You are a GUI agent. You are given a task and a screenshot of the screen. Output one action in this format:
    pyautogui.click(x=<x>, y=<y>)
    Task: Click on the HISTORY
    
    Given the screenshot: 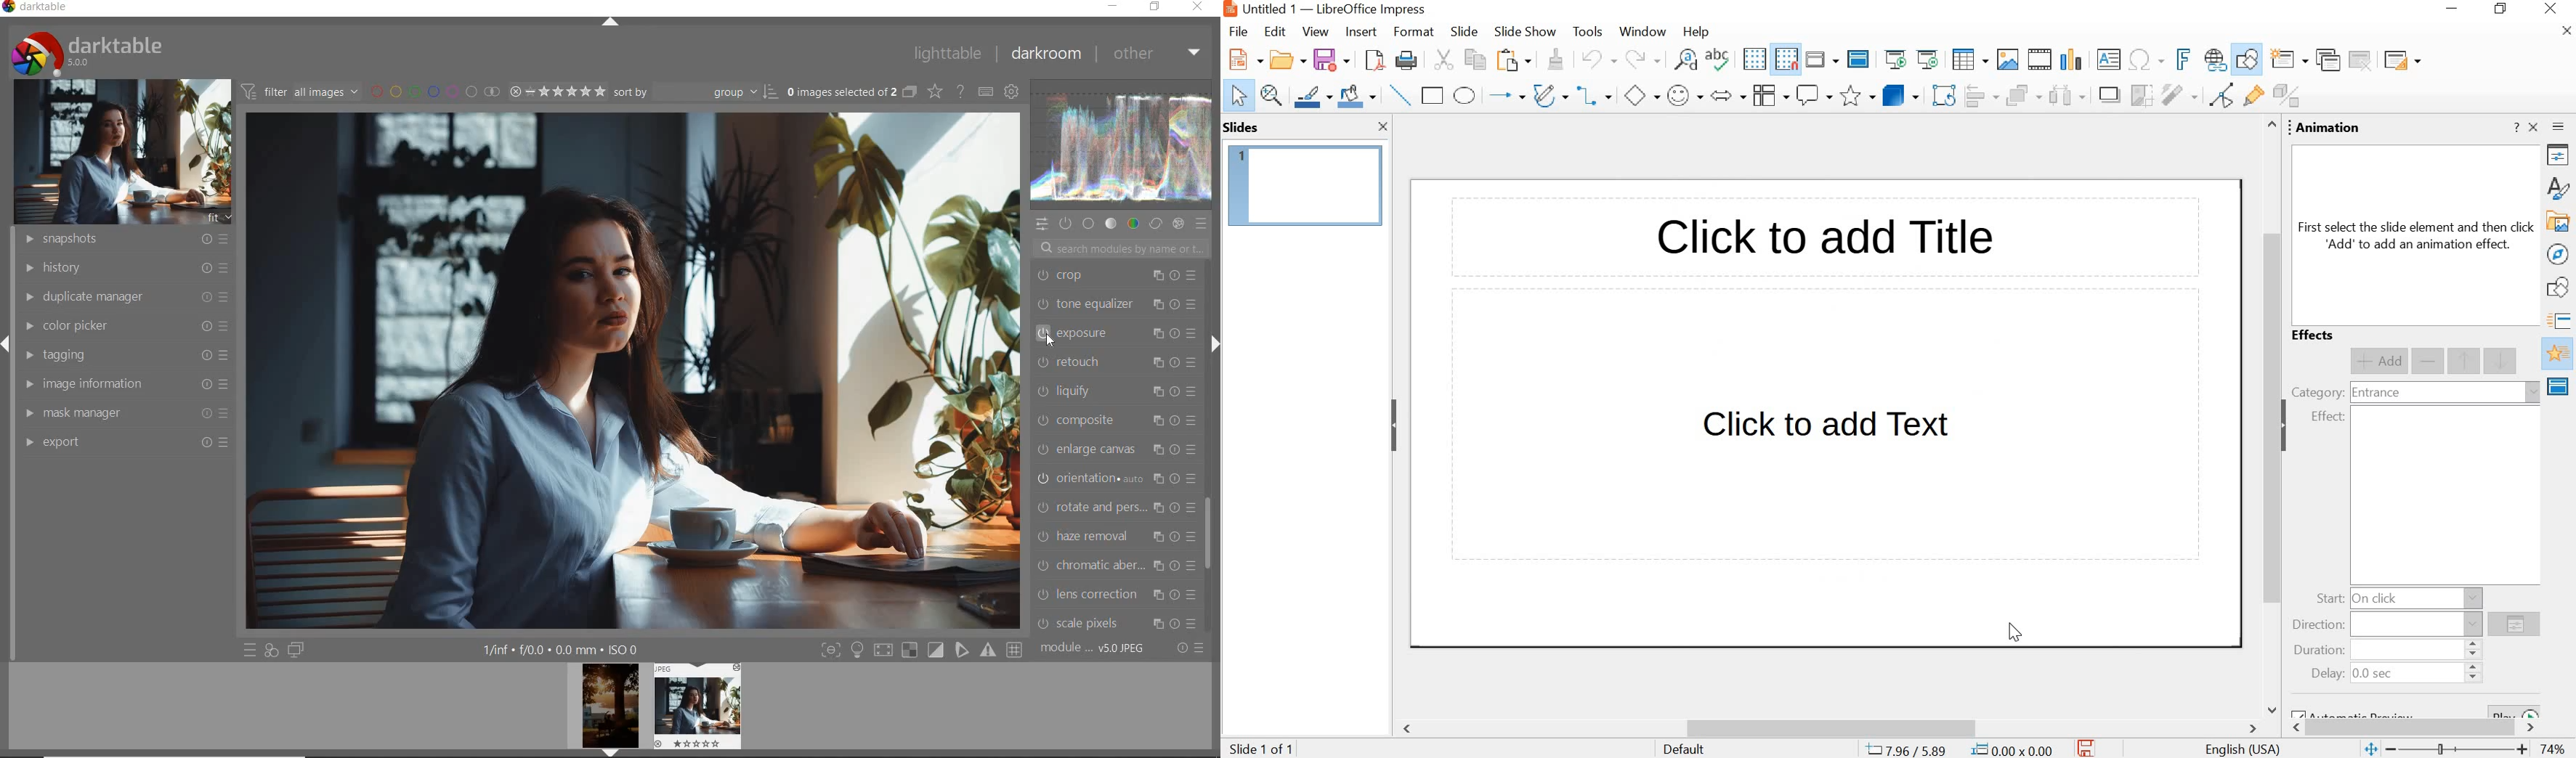 What is the action you would take?
    pyautogui.click(x=123, y=269)
    